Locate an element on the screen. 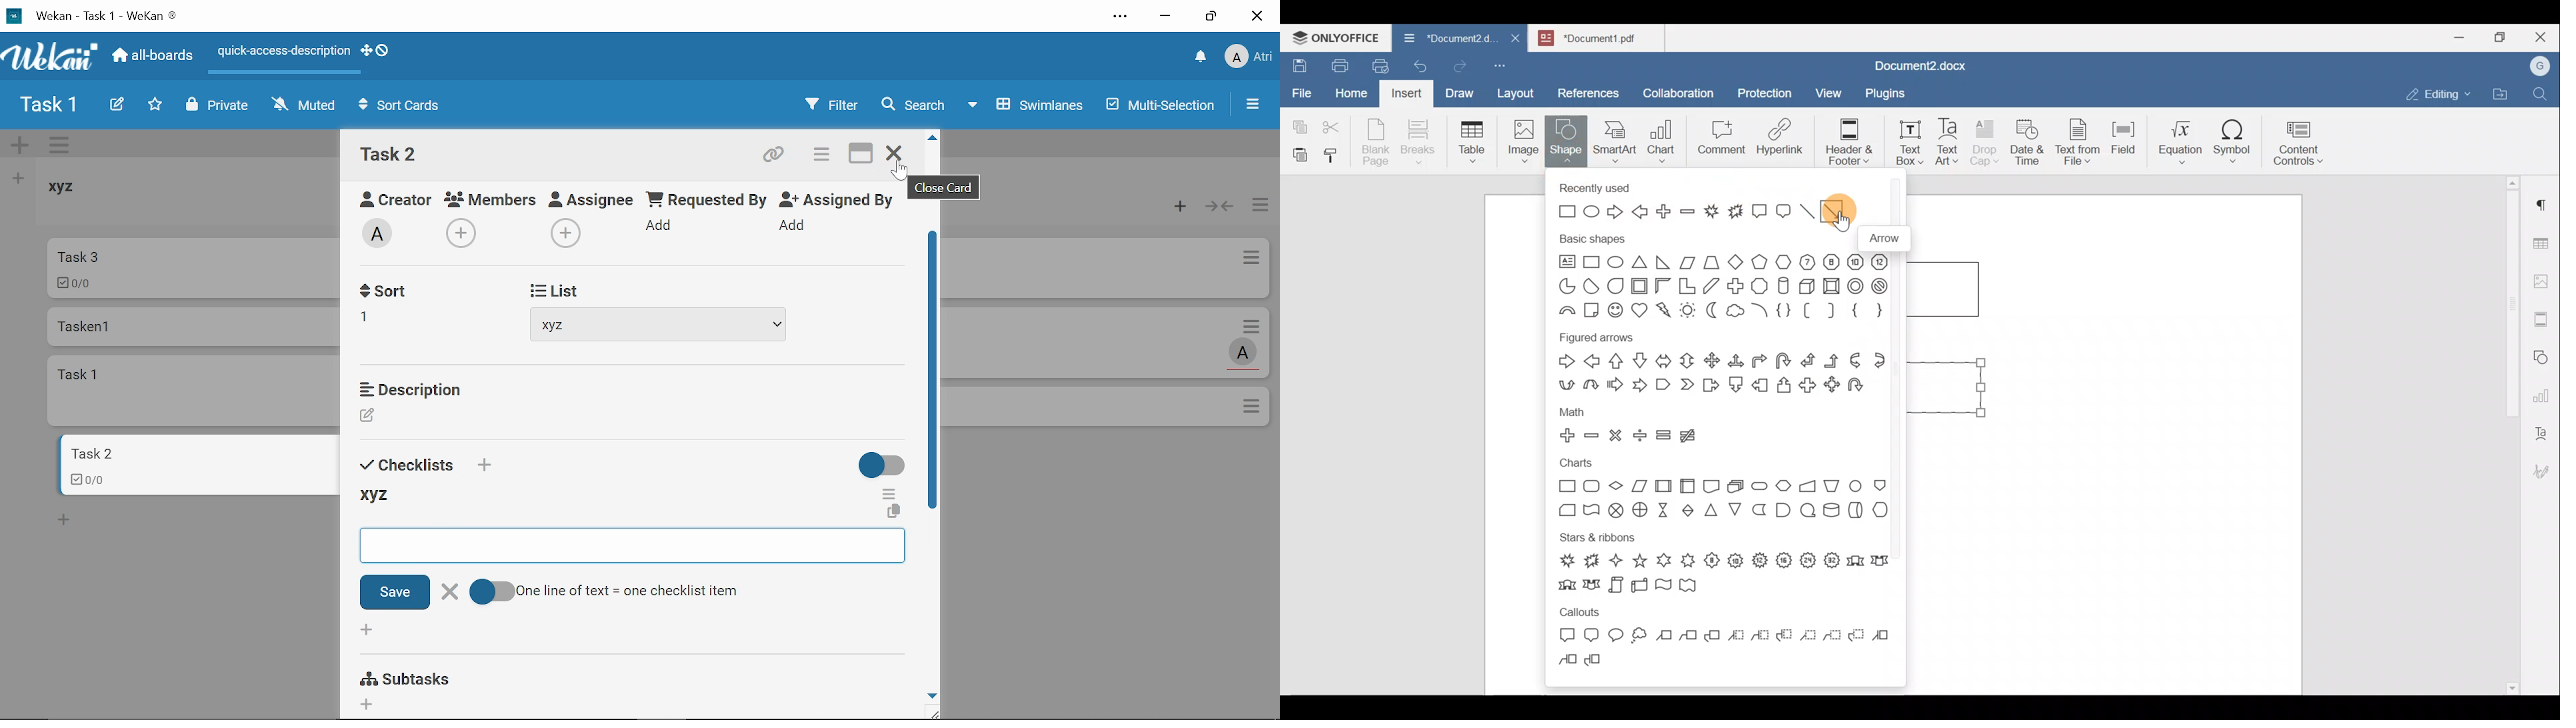 The width and height of the screenshot is (2576, 728). close card is located at coordinates (945, 187).